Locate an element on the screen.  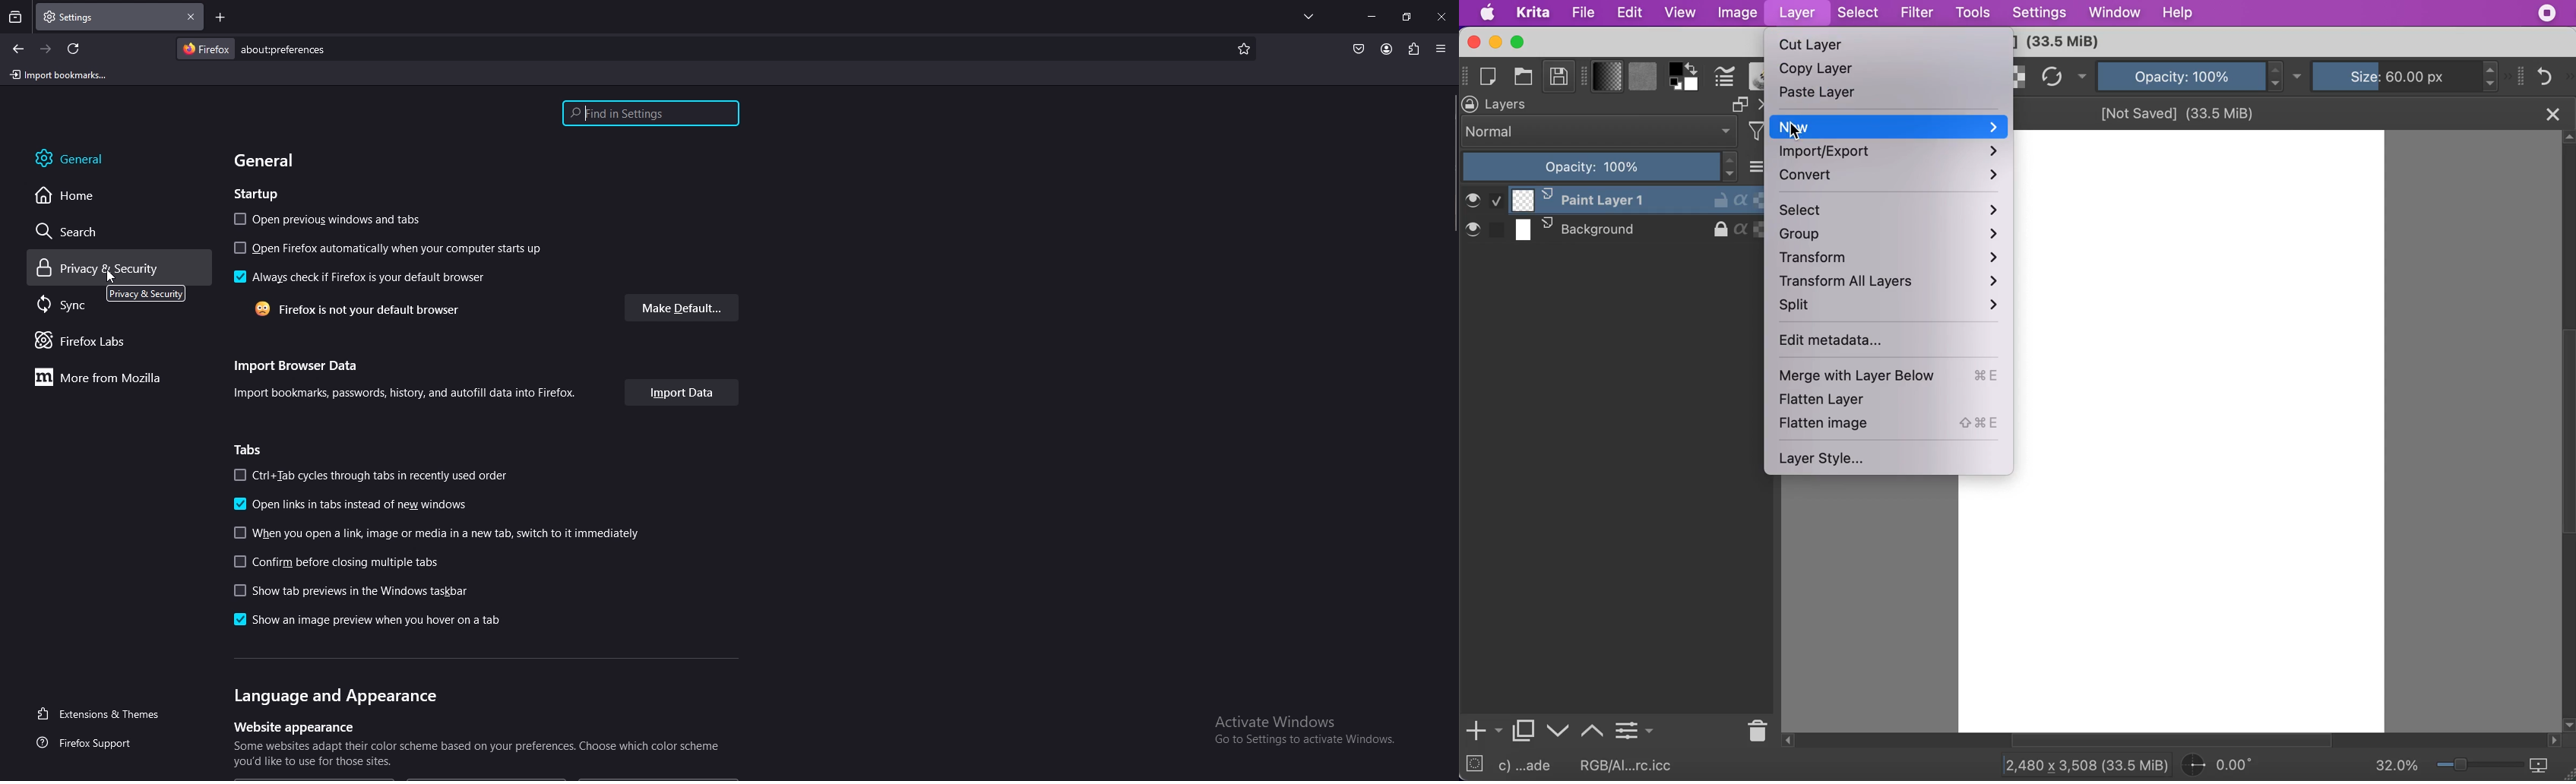
find in settings is located at coordinates (655, 112).